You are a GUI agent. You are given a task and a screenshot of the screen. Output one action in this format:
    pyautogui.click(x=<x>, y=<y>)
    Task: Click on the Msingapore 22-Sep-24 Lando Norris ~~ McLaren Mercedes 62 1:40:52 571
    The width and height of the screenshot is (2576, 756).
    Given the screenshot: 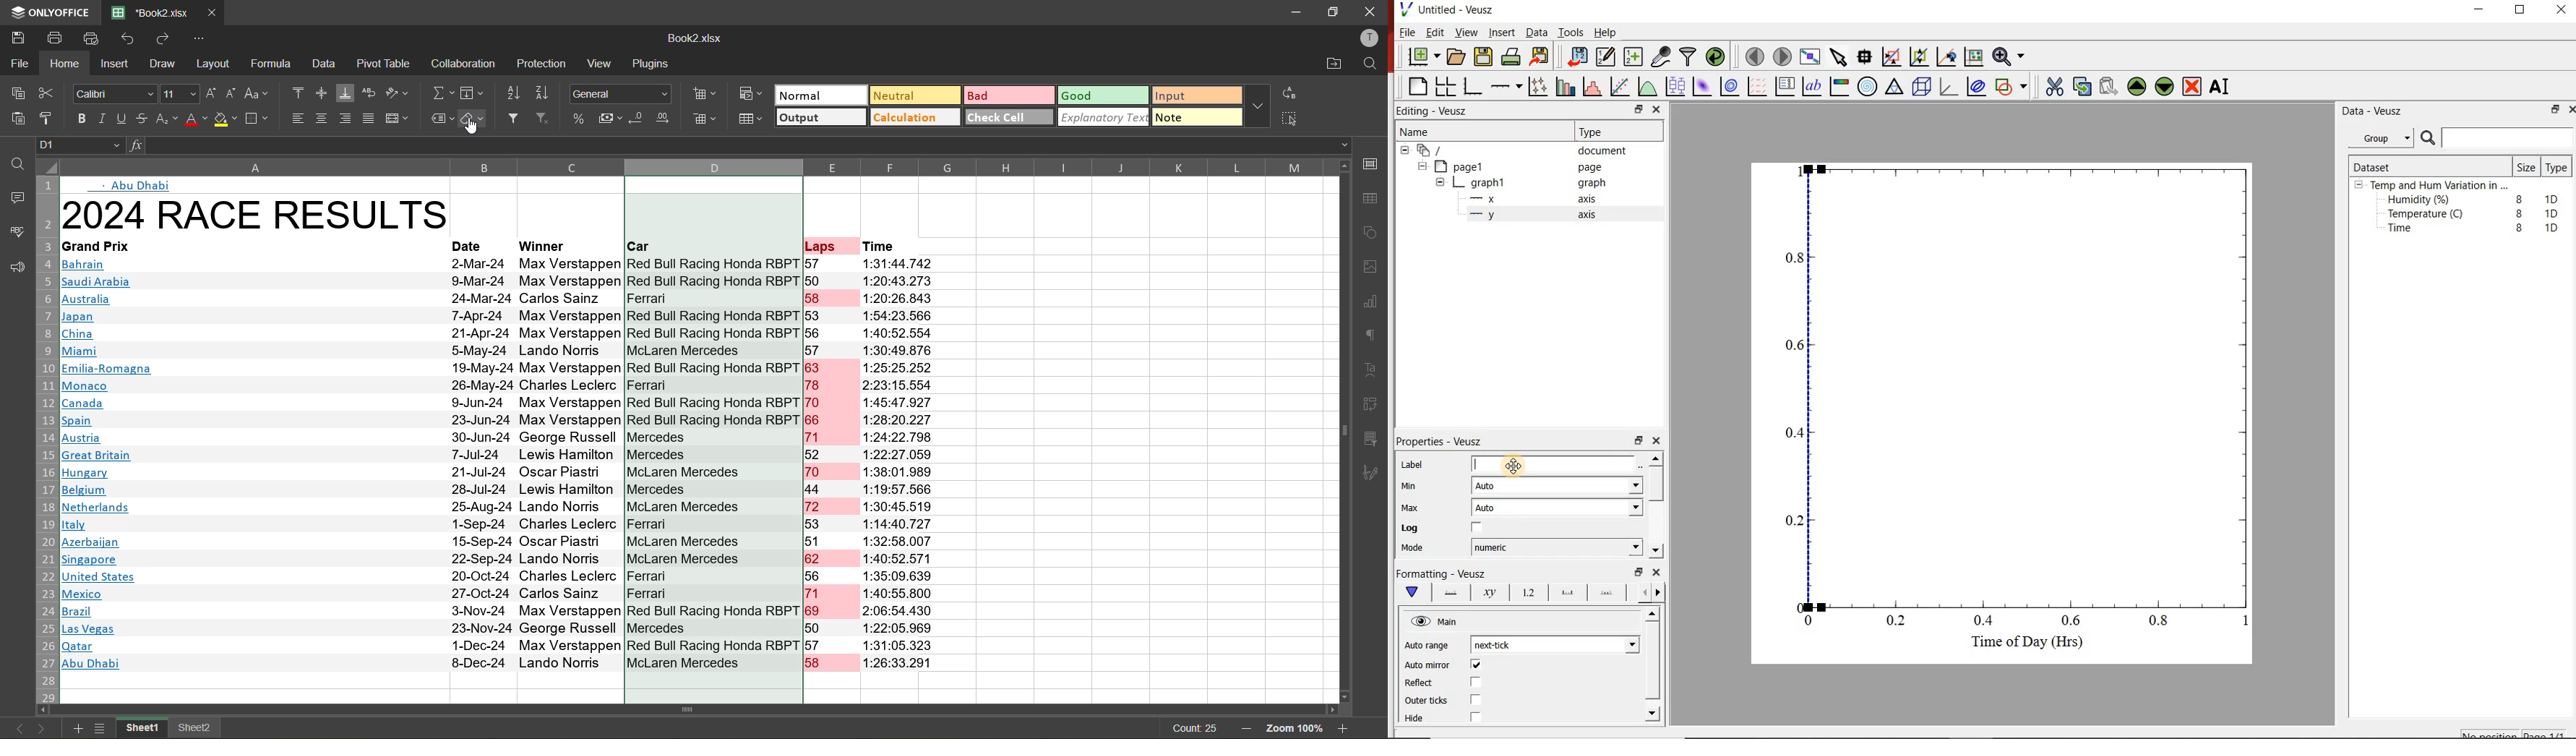 What is the action you would take?
    pyautogui.click(x=505, y=558)
    